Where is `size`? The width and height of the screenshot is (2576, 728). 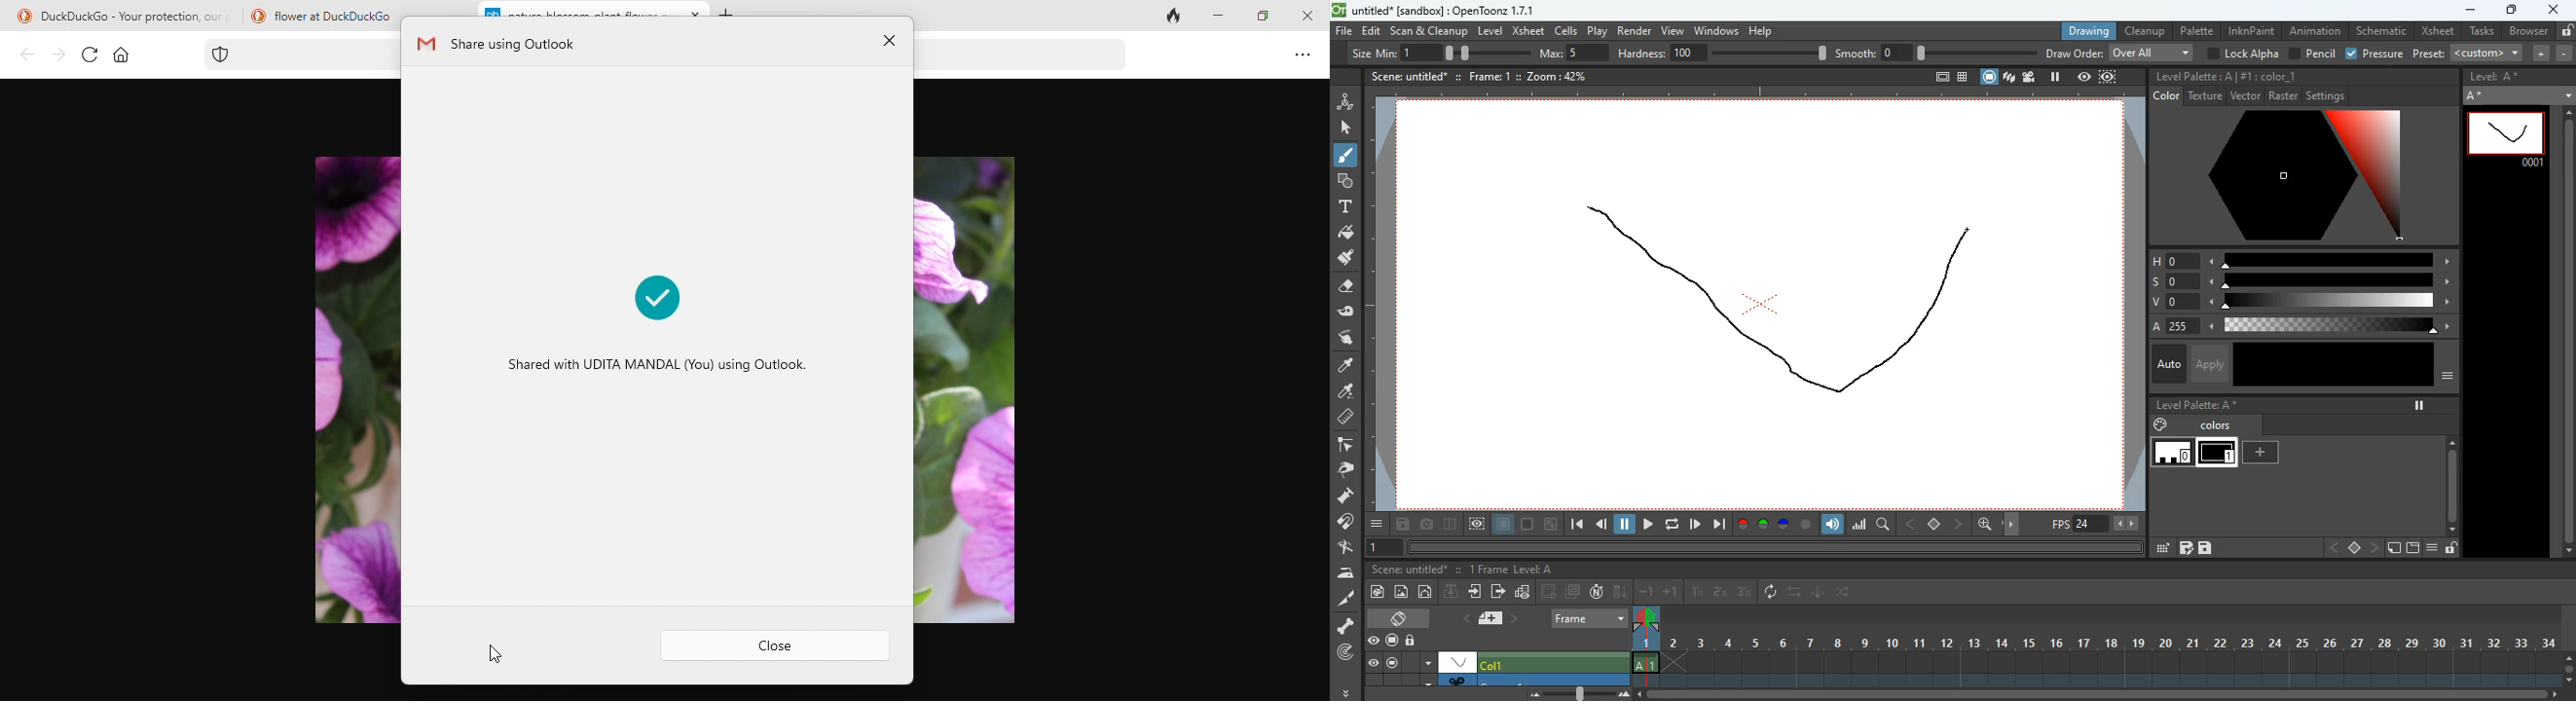 size is located at coordinates (1552, 525).